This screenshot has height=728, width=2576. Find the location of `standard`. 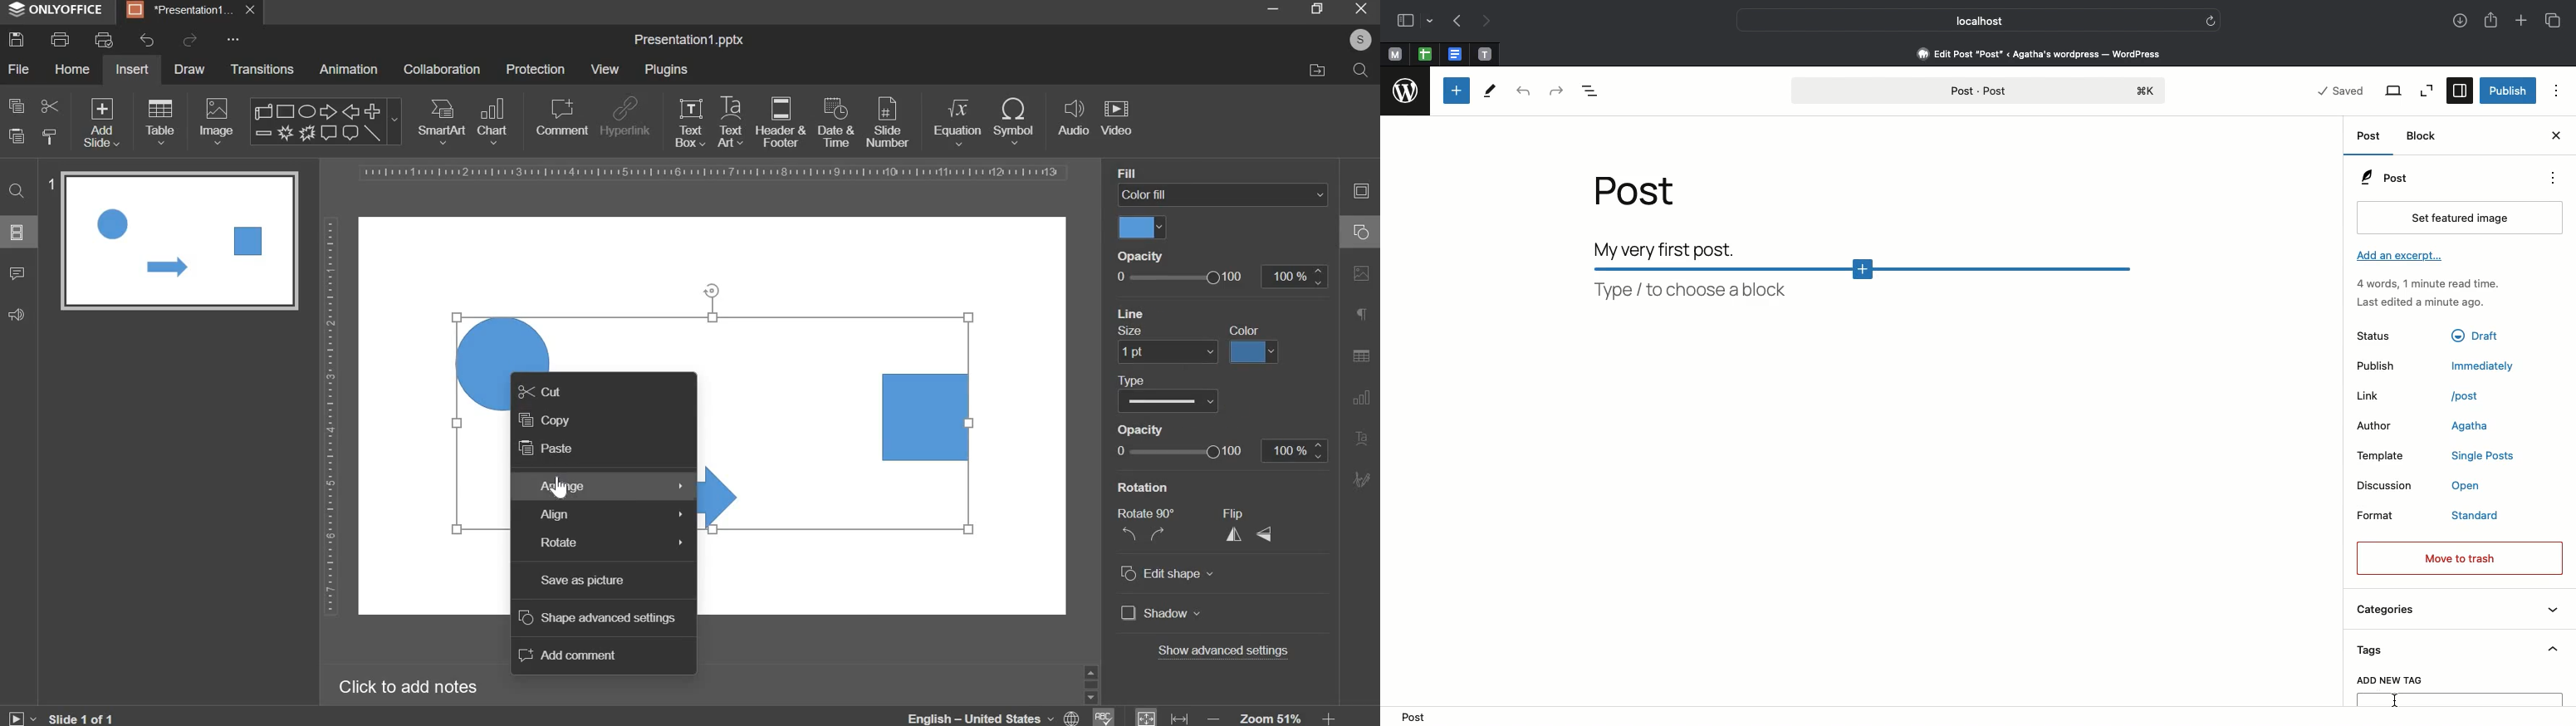

standard is located at coordinates (2477, 516).